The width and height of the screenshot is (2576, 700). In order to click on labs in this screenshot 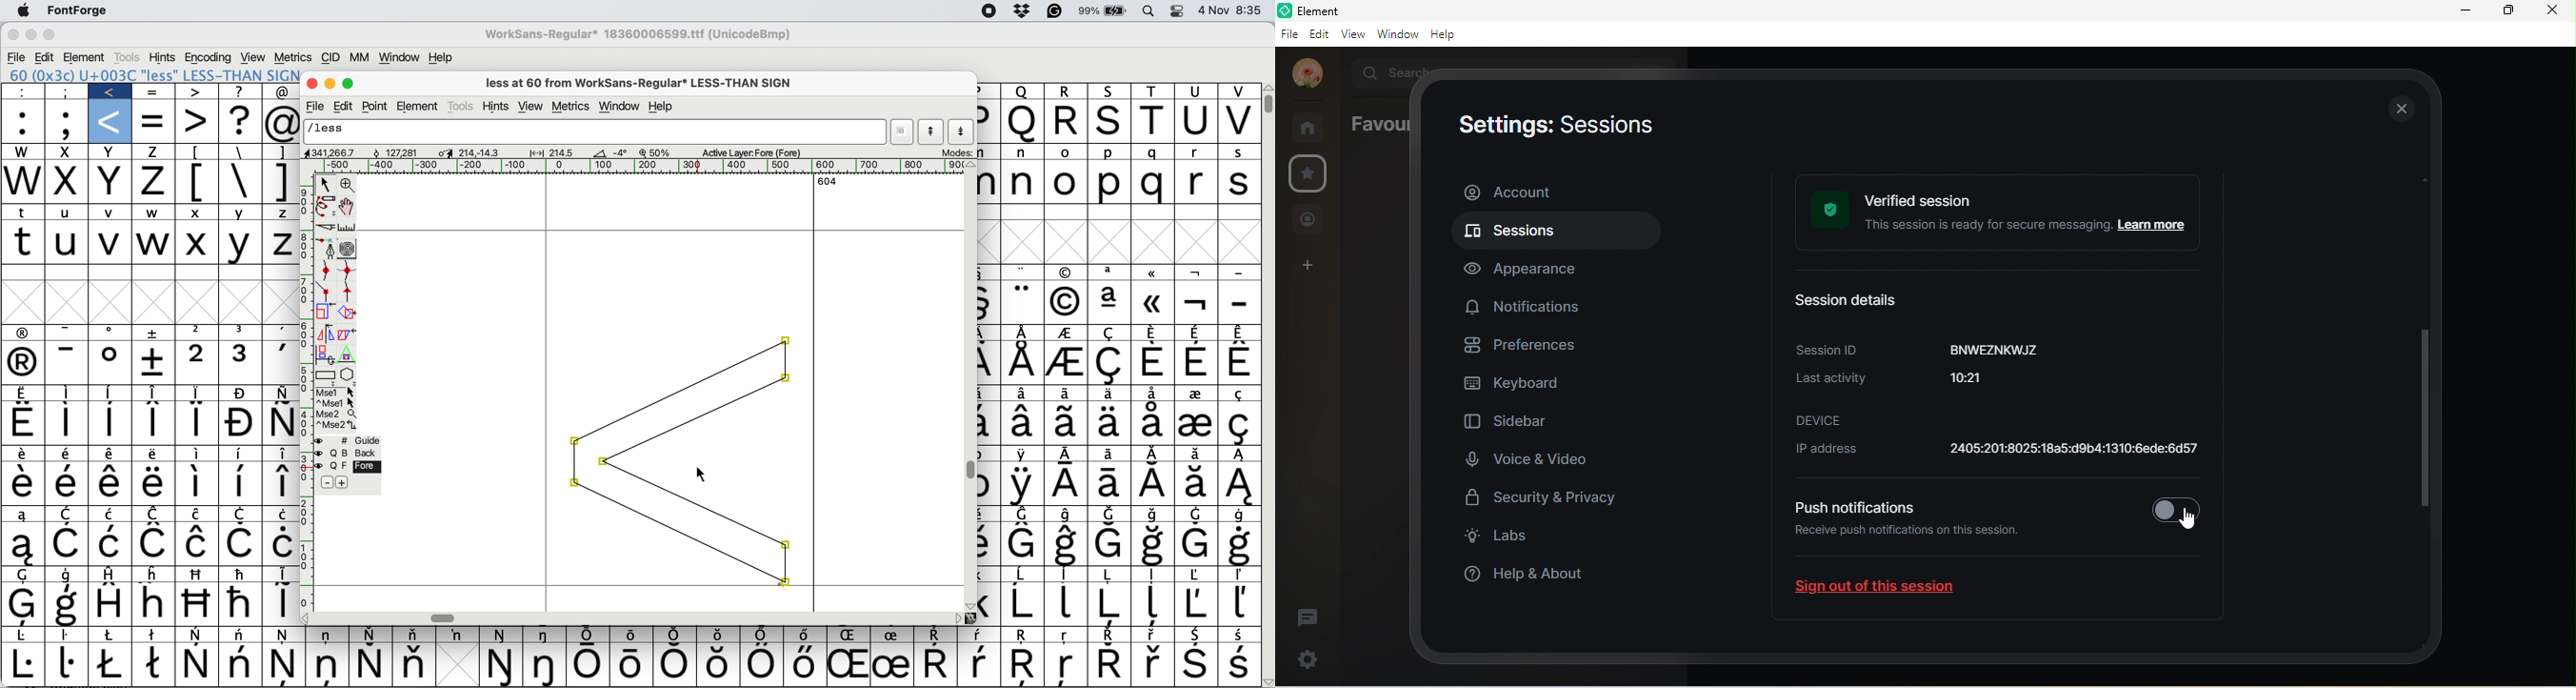, I will do `click(1505, 538)`.